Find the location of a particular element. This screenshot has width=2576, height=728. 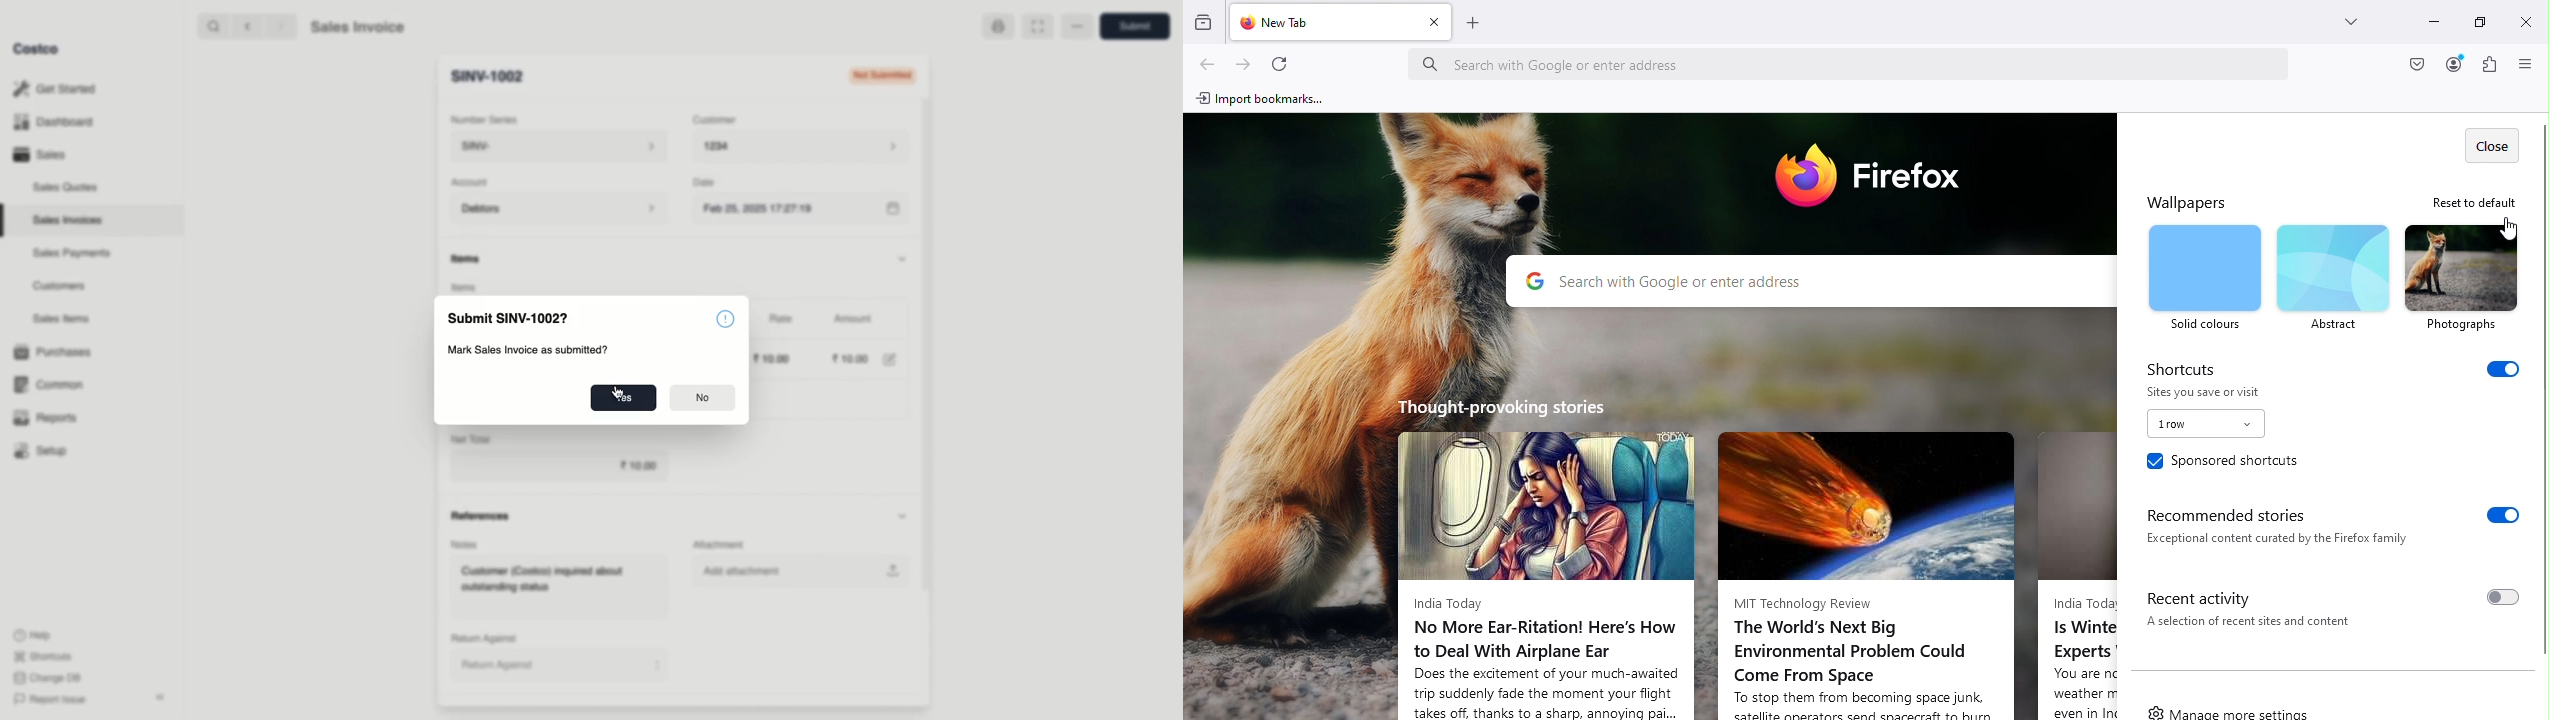

Change DB is located at coordinates (48, 677).